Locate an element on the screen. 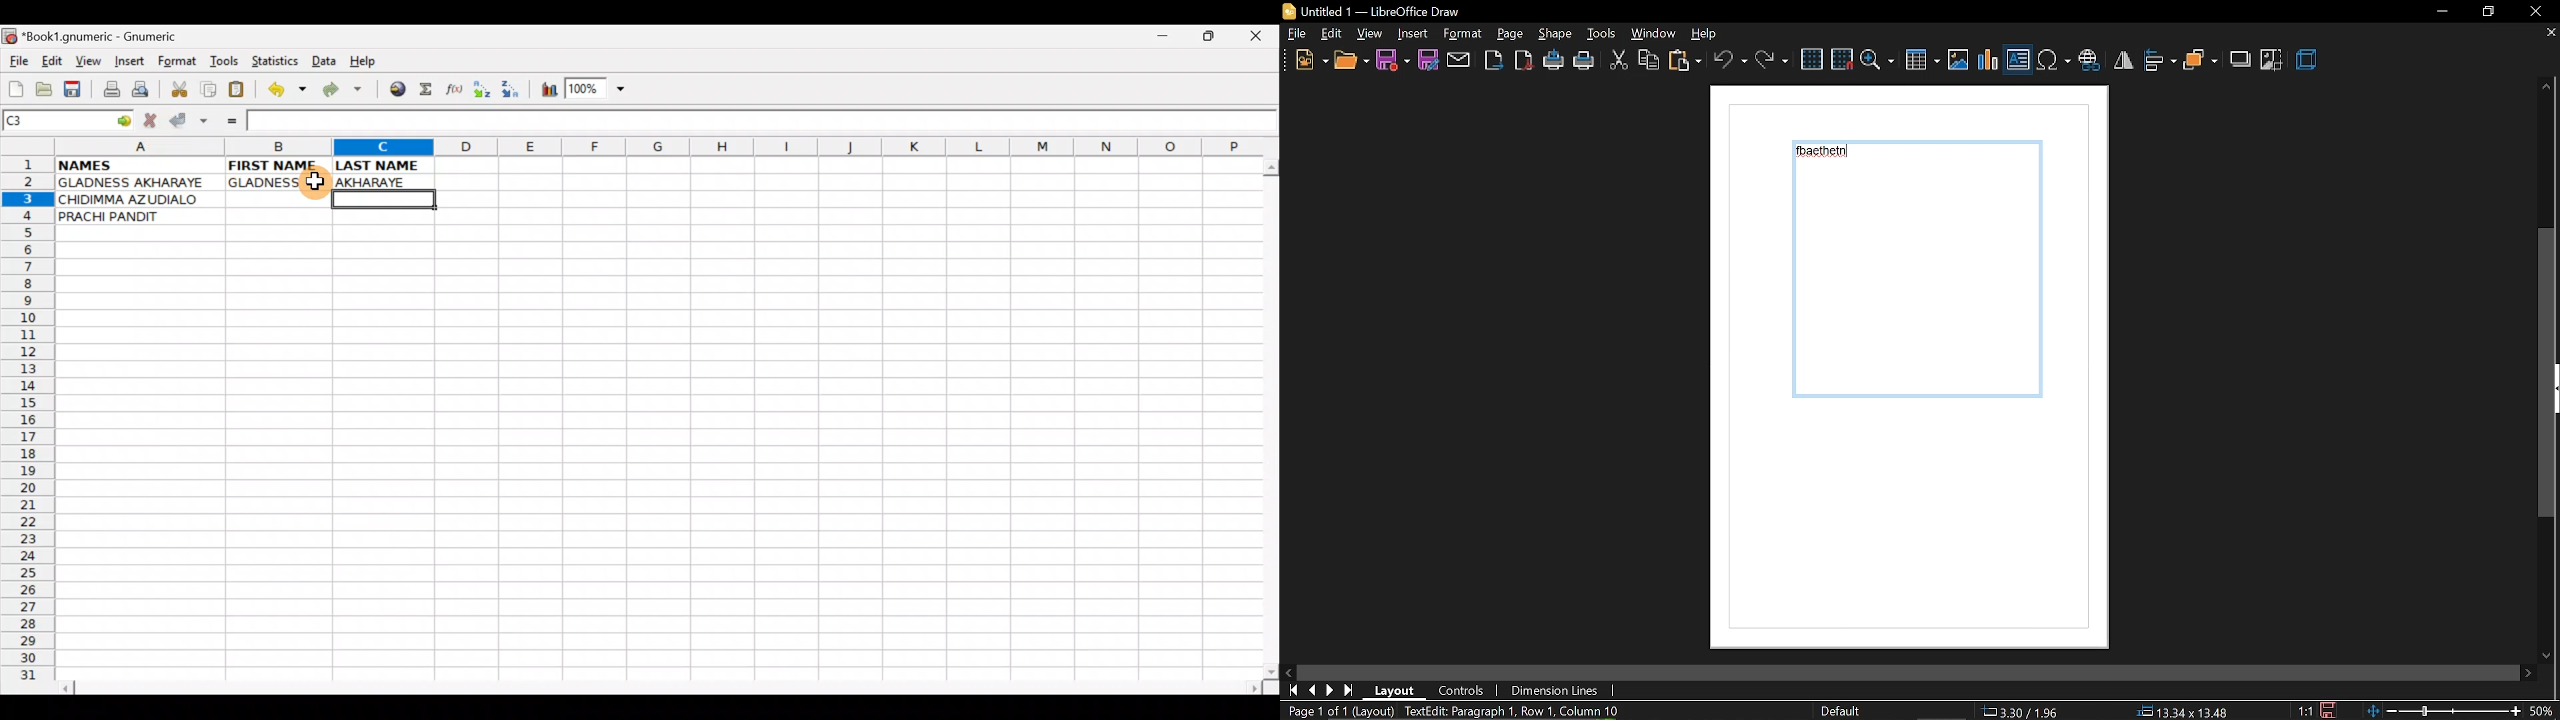 This screenshot has height=728, width=2576. Export is located at coordinates (1494, 59).